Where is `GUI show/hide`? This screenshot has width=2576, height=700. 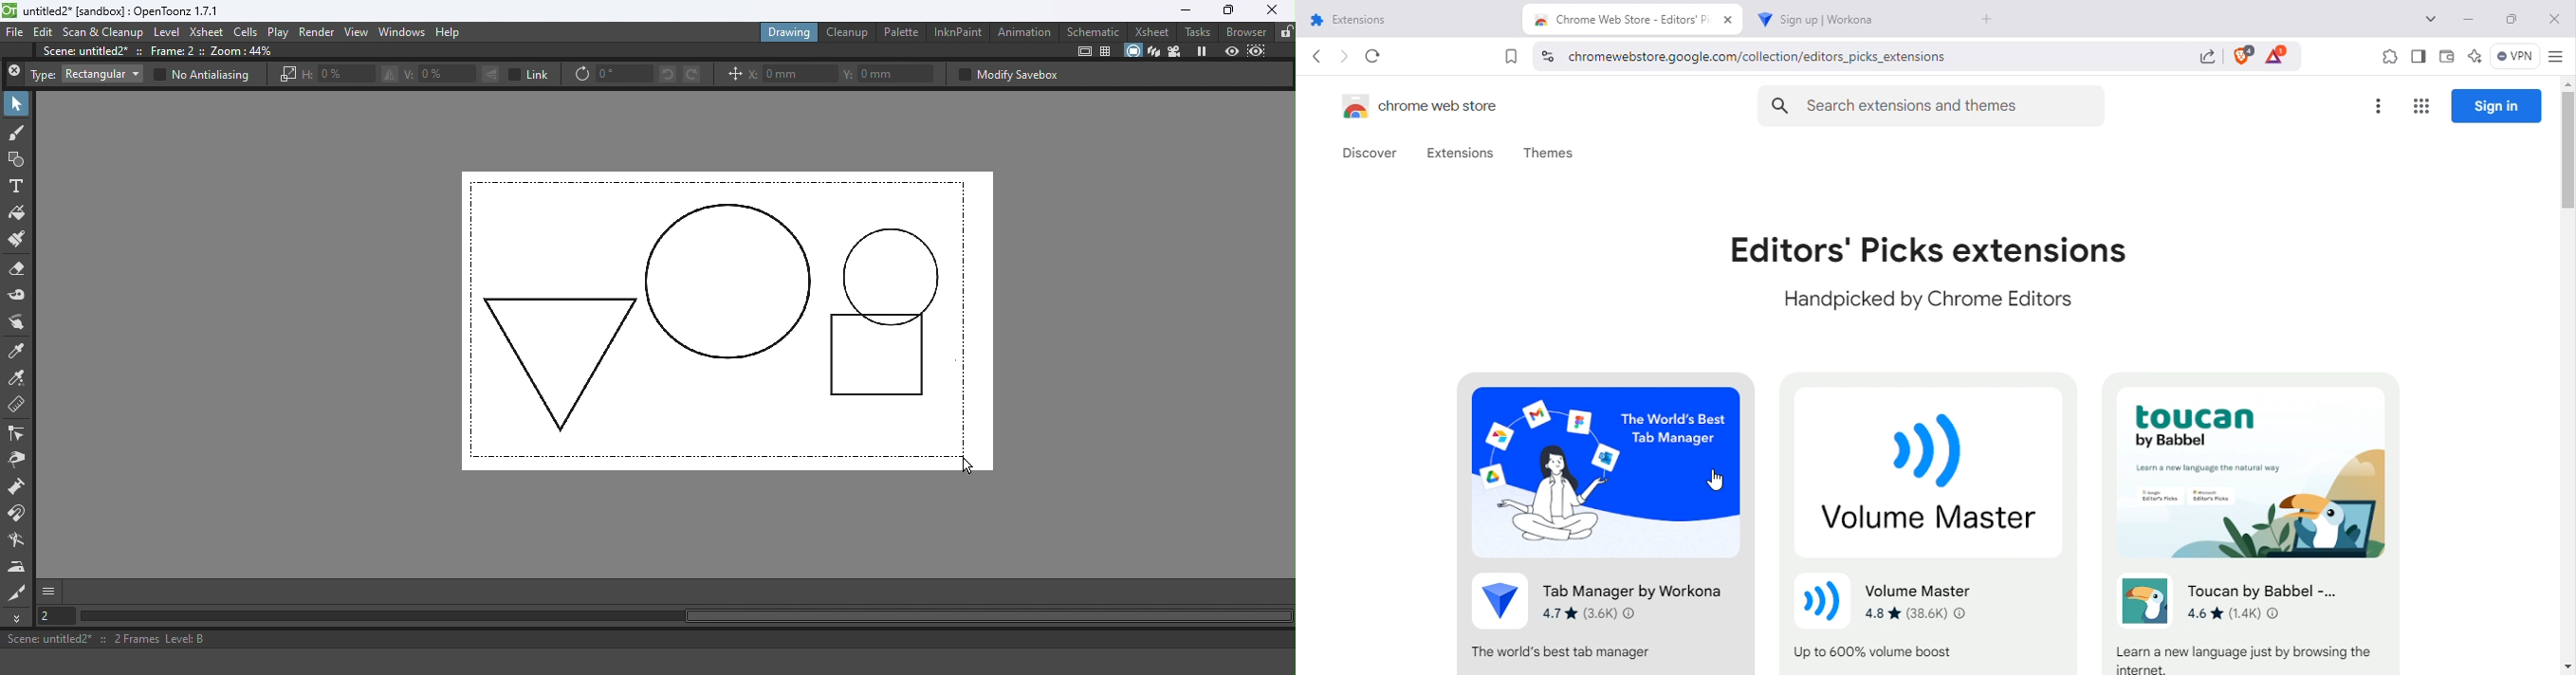
GUI show/hide is located at coordinates (50, 592).